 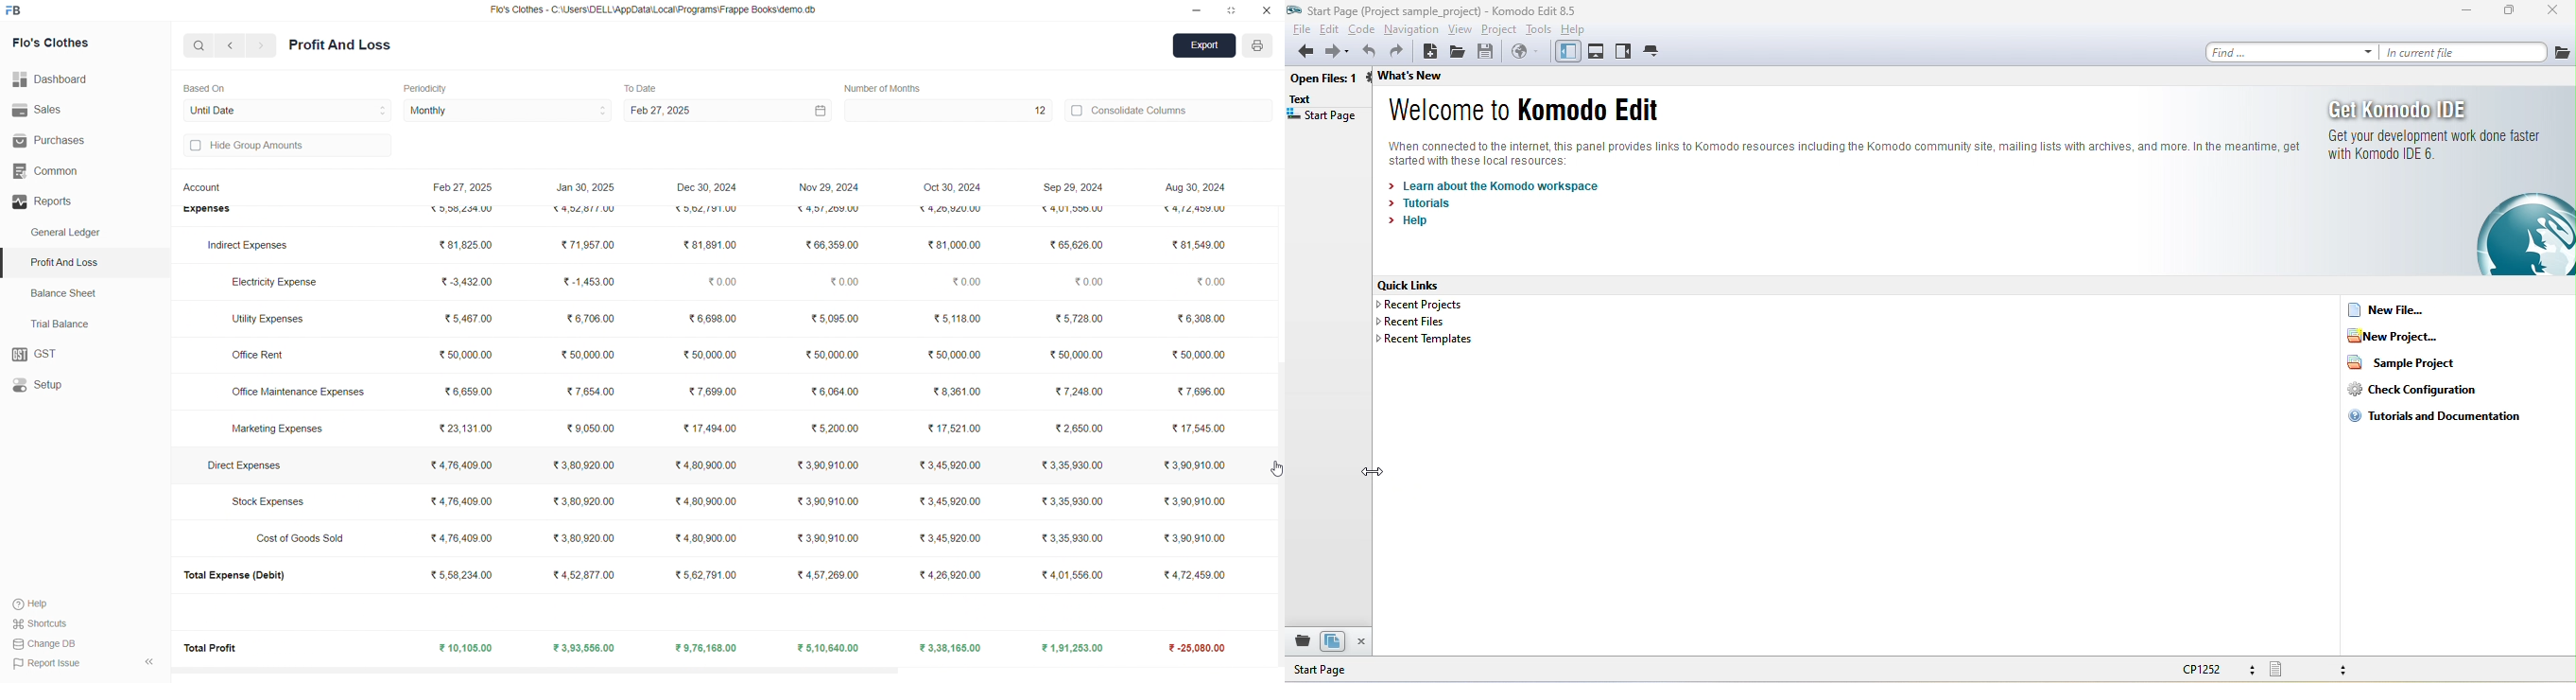 I want to click on Sales, so click(x=76, y=110).